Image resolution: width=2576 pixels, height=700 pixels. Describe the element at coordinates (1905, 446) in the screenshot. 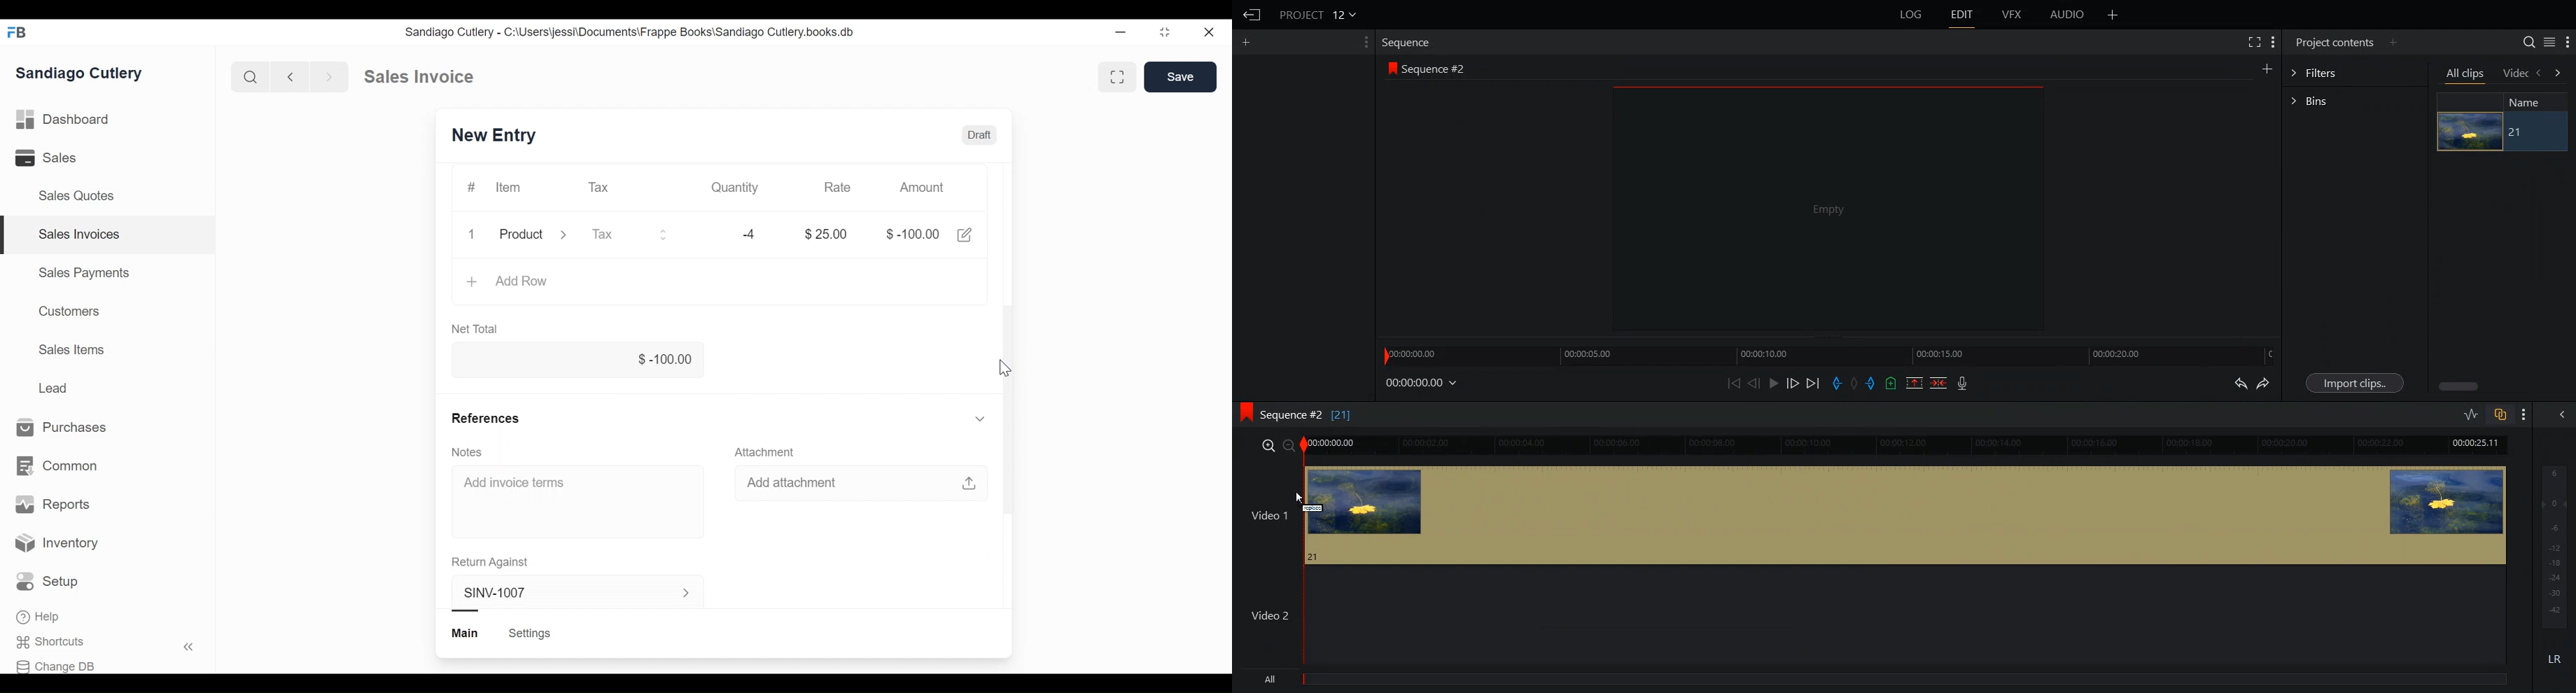

I see `Timeline` at that location.